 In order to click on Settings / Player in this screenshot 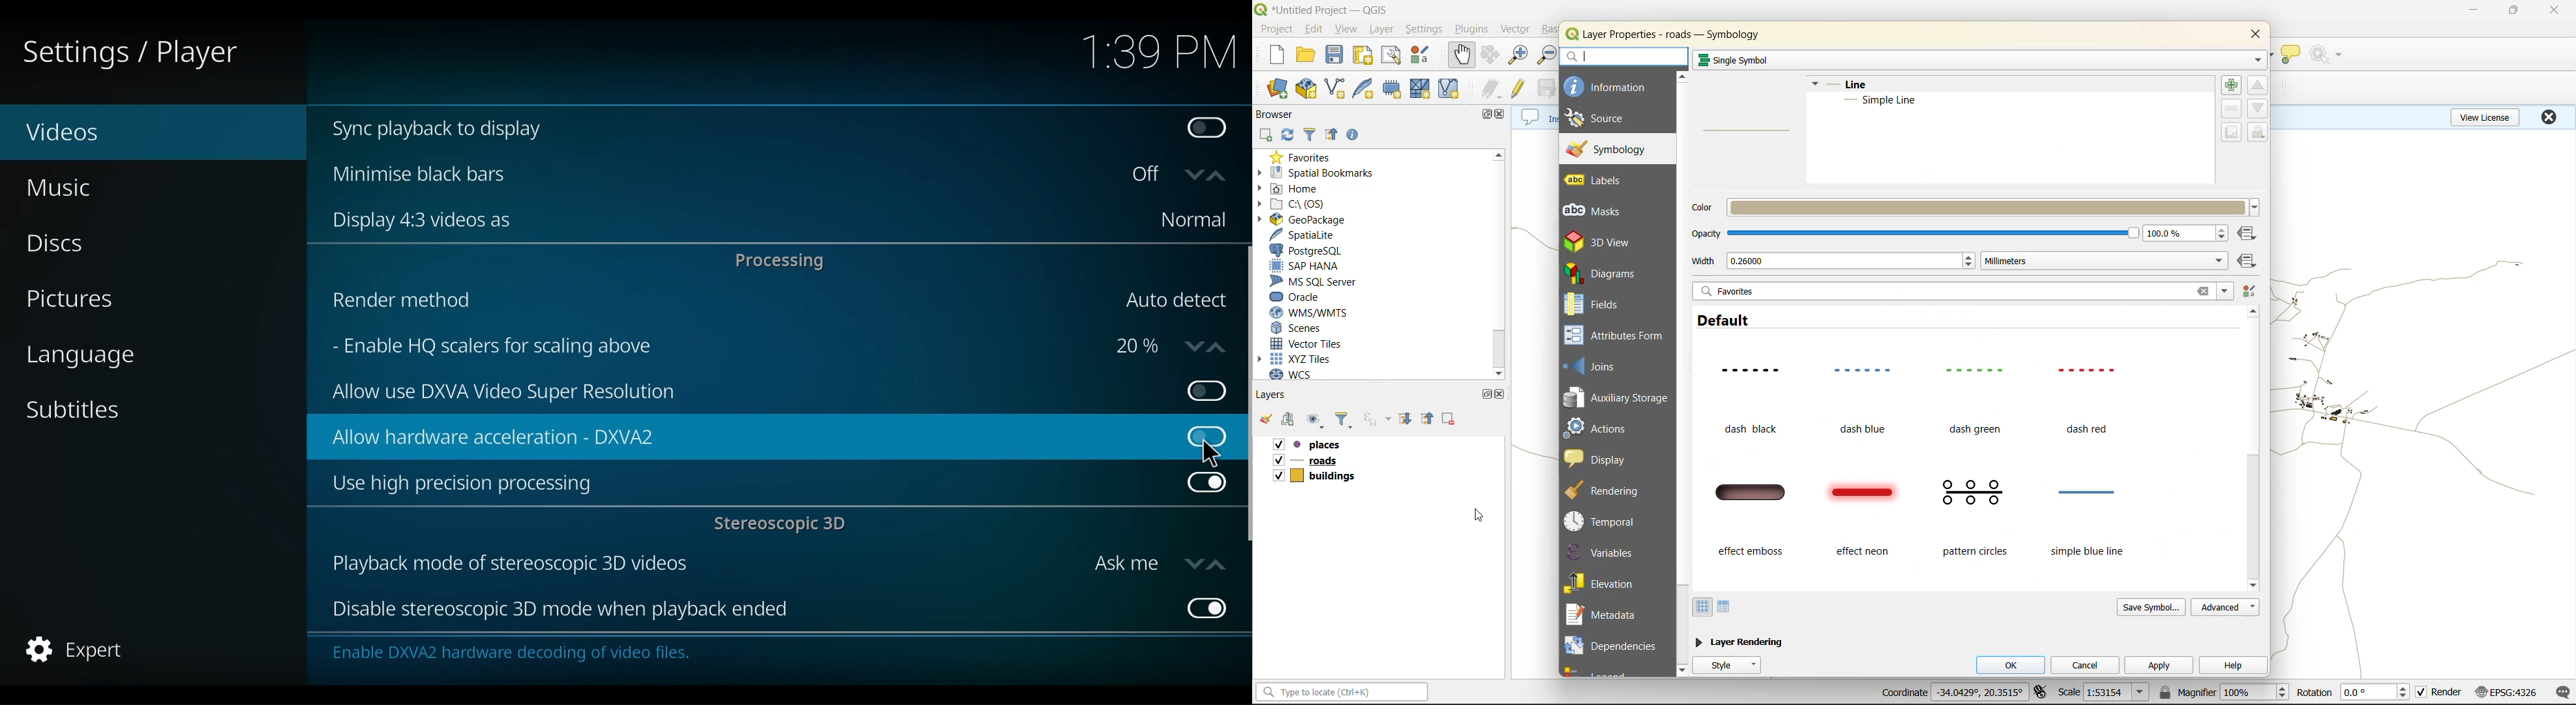, I will do `click(140, 52)`.